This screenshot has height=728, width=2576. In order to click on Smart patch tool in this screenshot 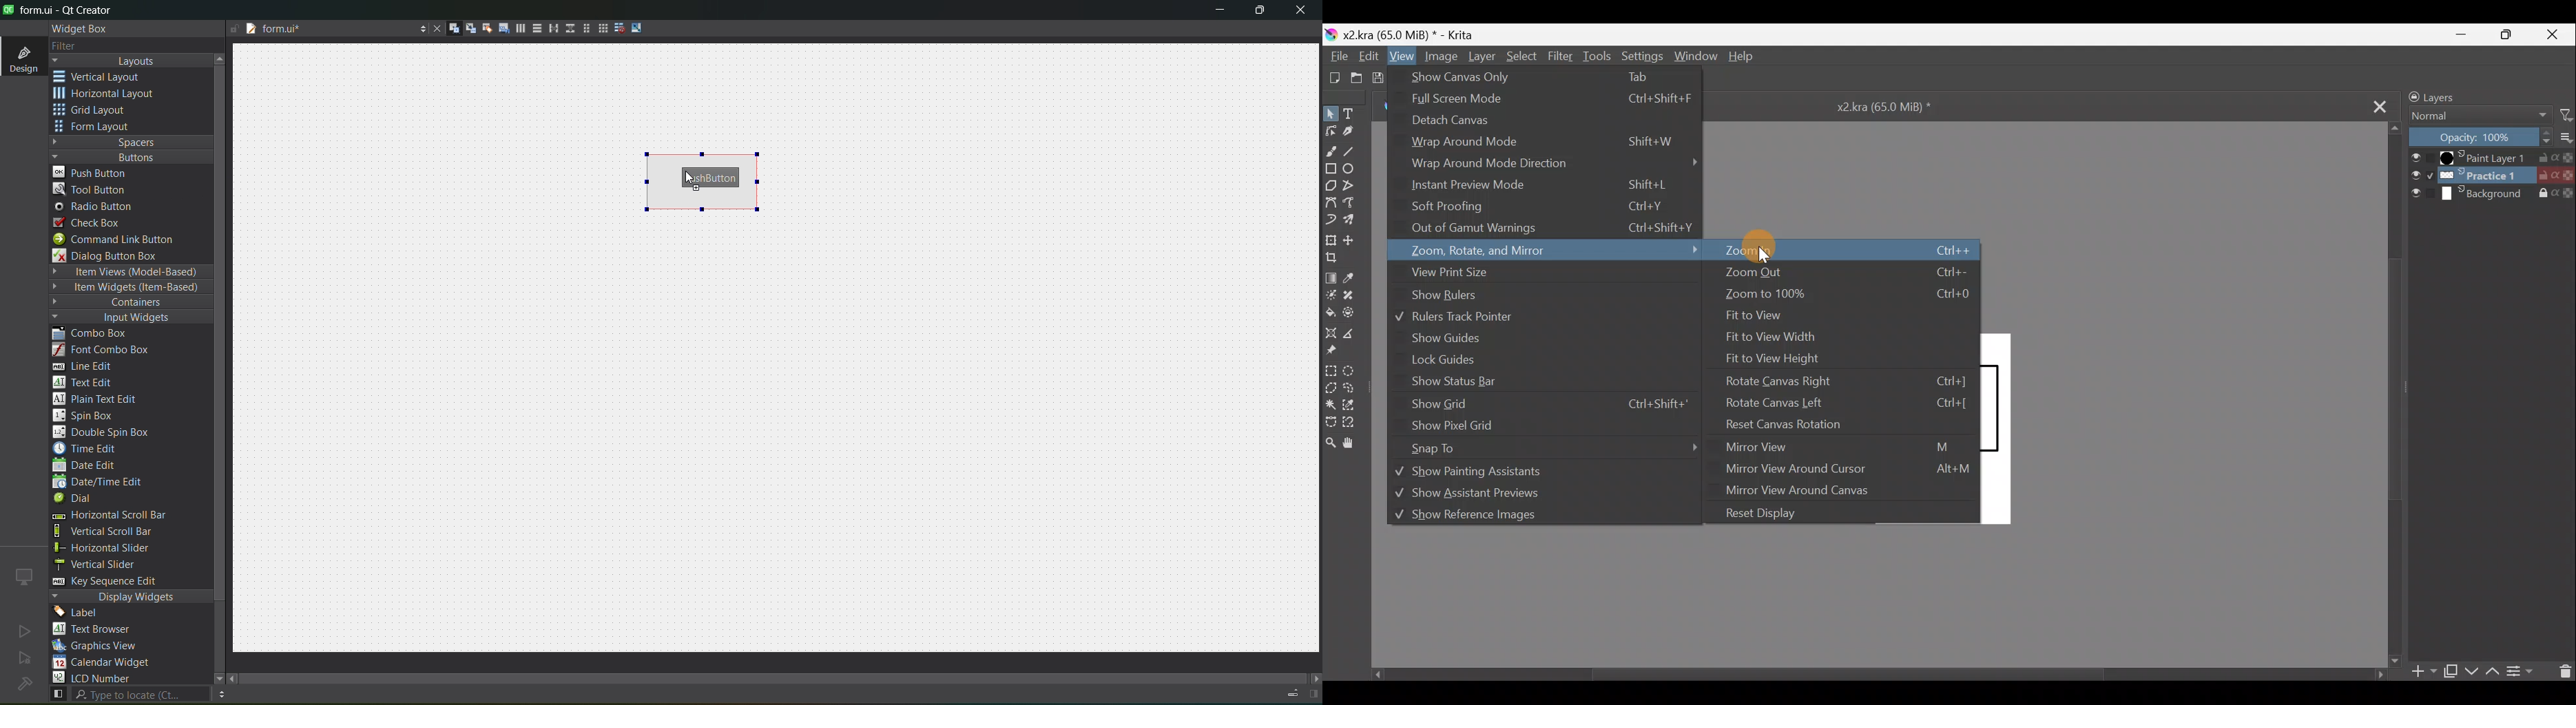, I will do `click(1355, 296)`.